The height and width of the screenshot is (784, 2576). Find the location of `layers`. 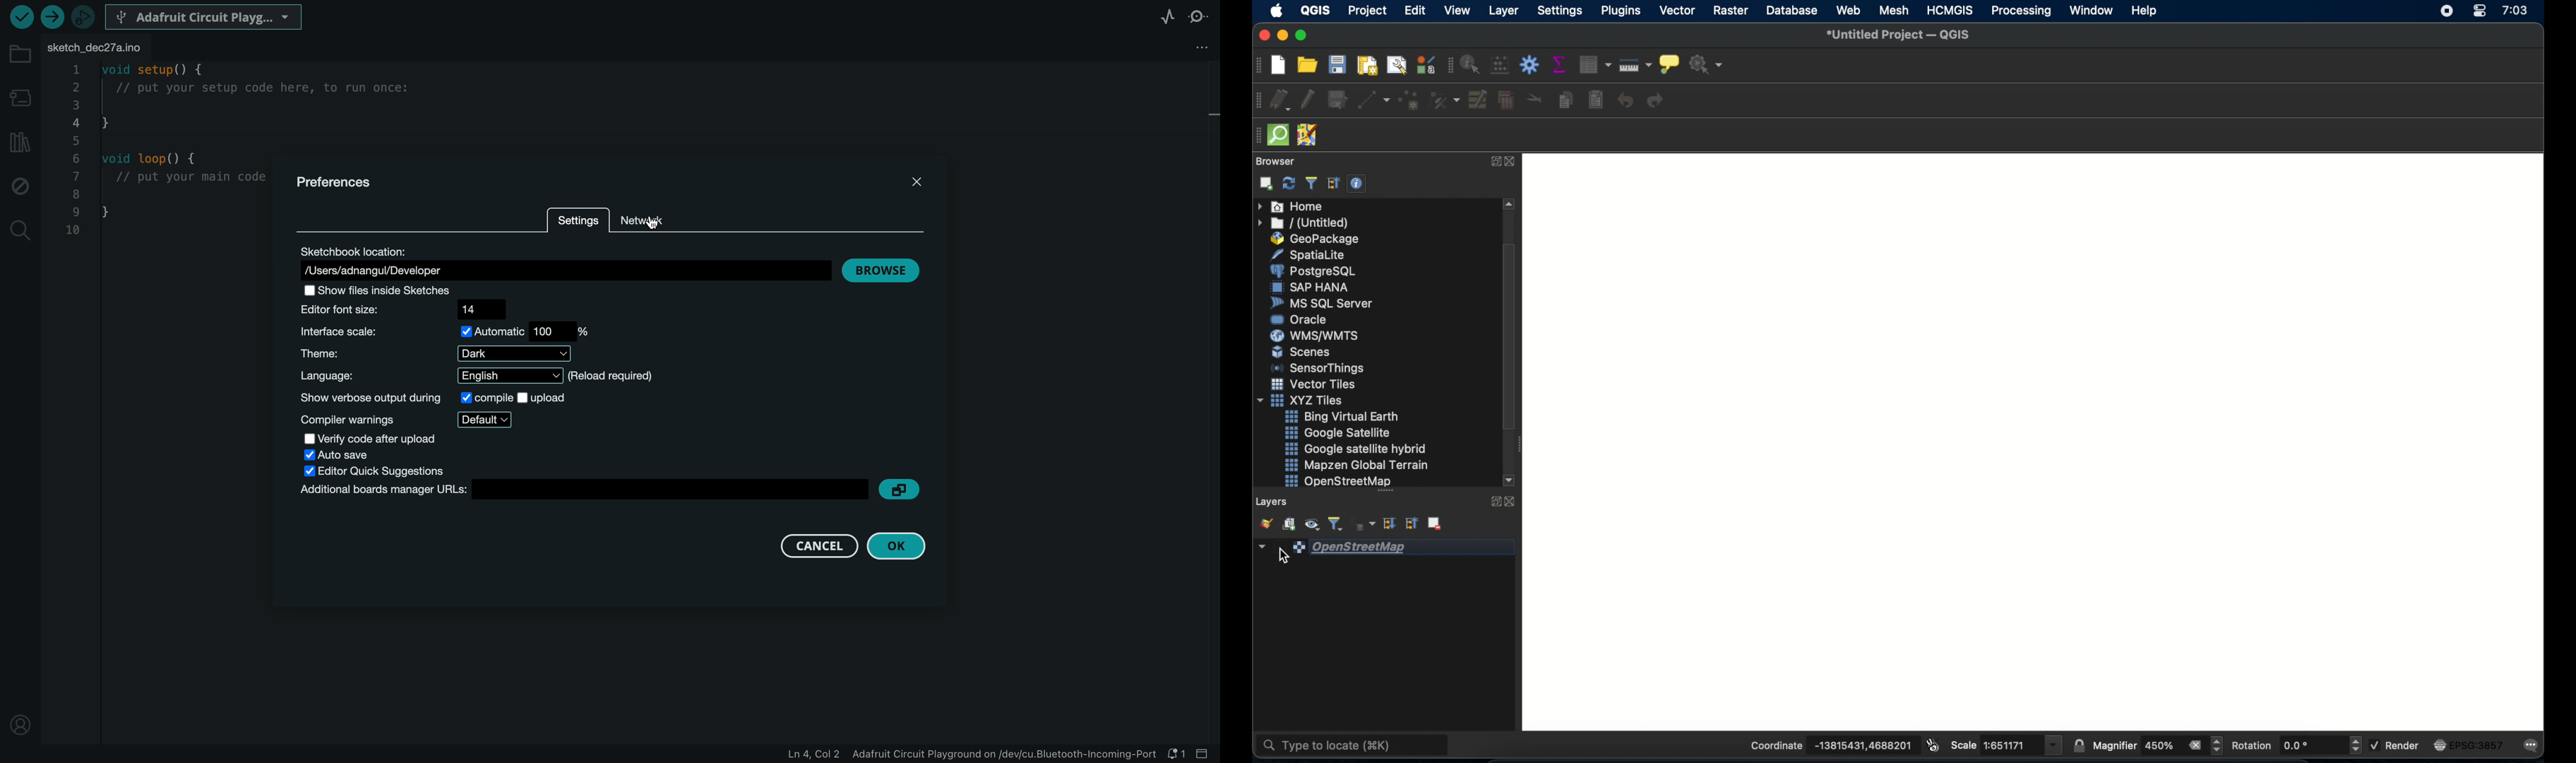

layers is located at coordinates (1268, 502).